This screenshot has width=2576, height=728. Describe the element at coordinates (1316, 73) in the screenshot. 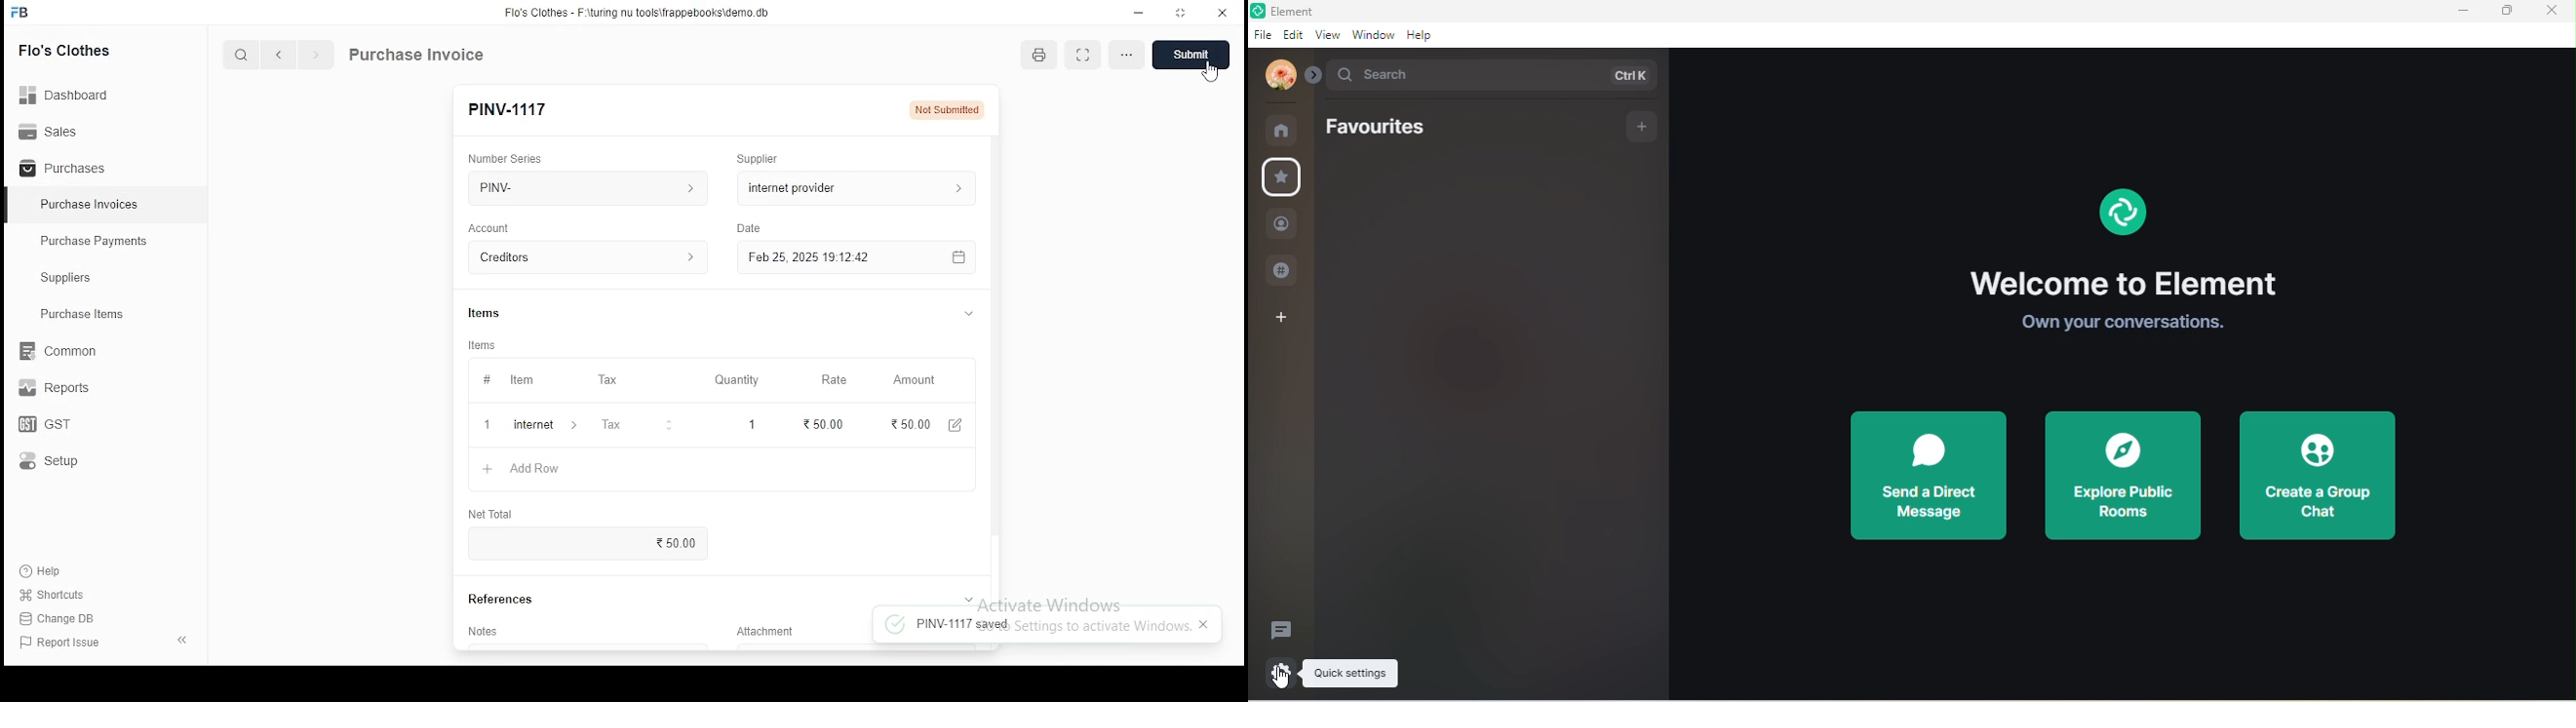

I see `drop down` at that location.